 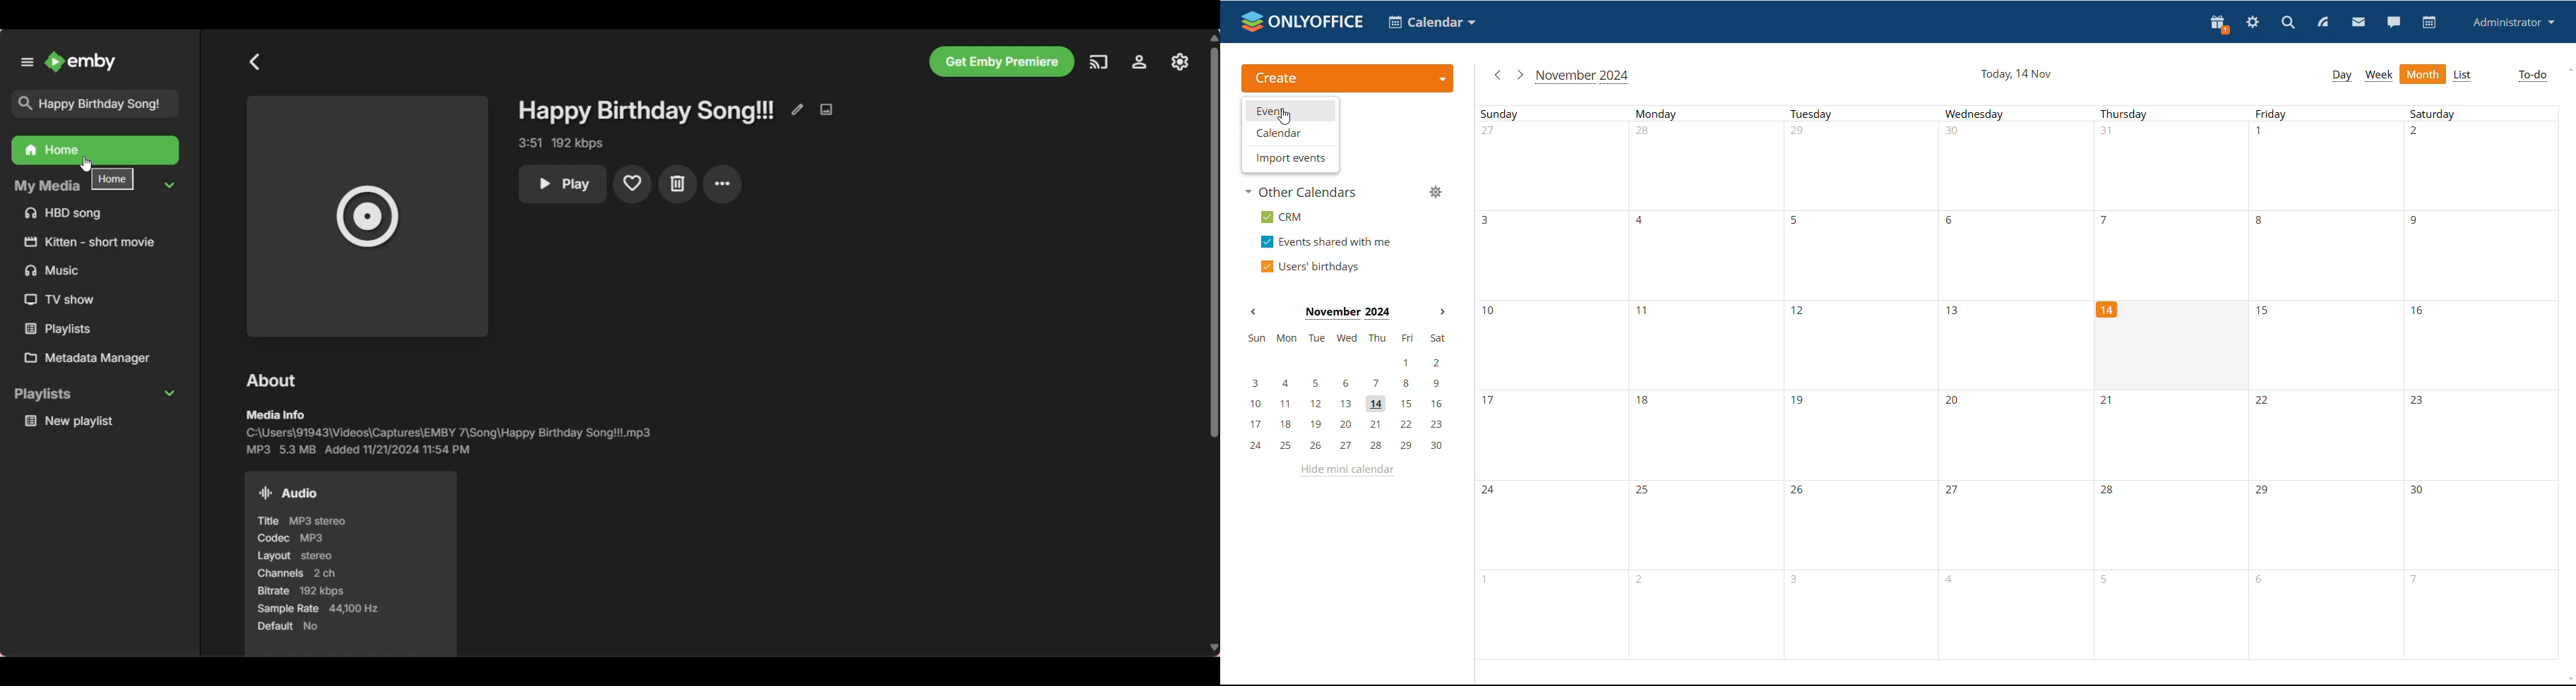 What do you see at coordinates (99, 149) in the screenshot?
I see `Happy birthday song` at bounding box center [99, 149].